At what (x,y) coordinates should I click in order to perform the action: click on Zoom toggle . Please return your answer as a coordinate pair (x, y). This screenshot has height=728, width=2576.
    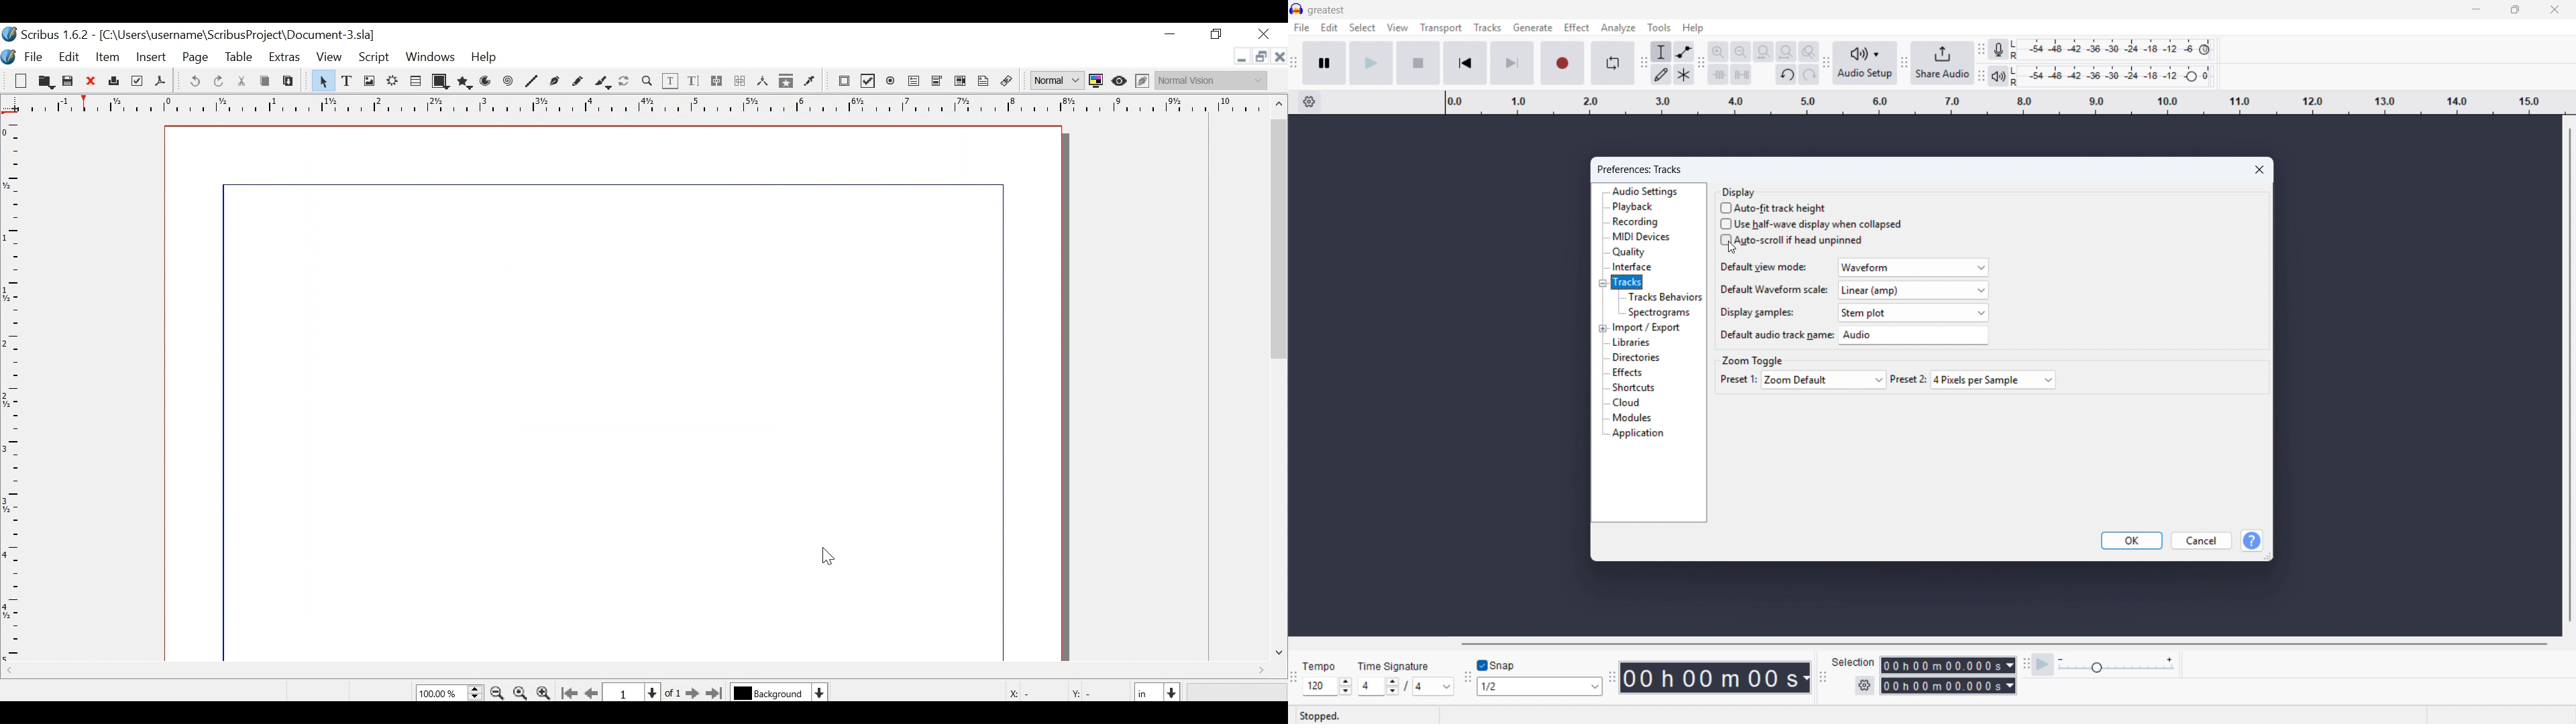
    Looking at the image, I should click on (1754, 361).